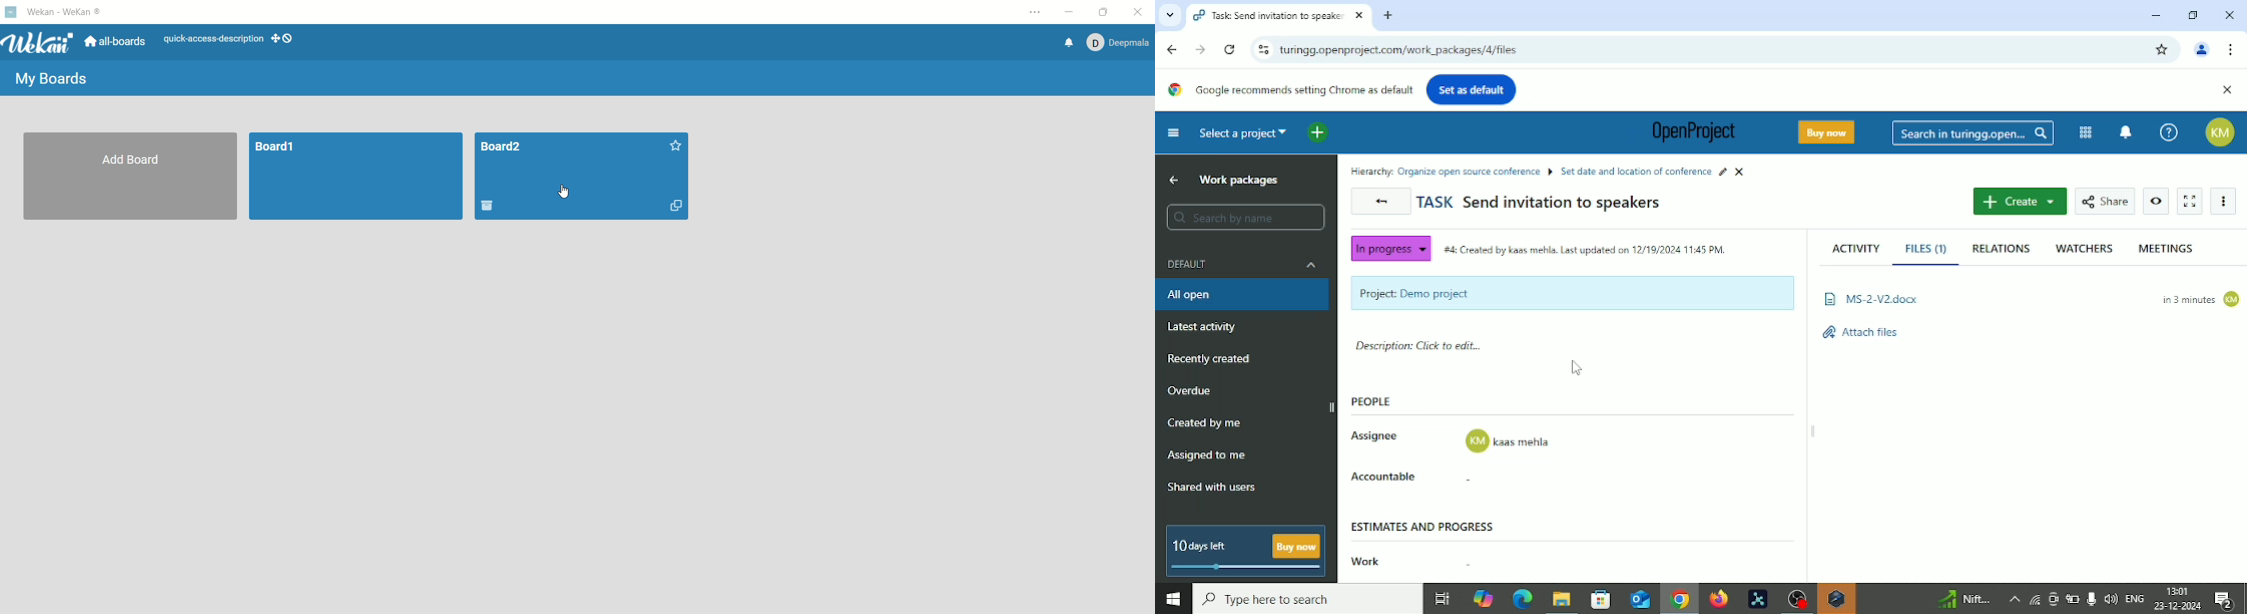 The image size is (2268, 616). Describe the element at coordinates (1244, 132) in the screenshot. I see `Select a project` at that location.